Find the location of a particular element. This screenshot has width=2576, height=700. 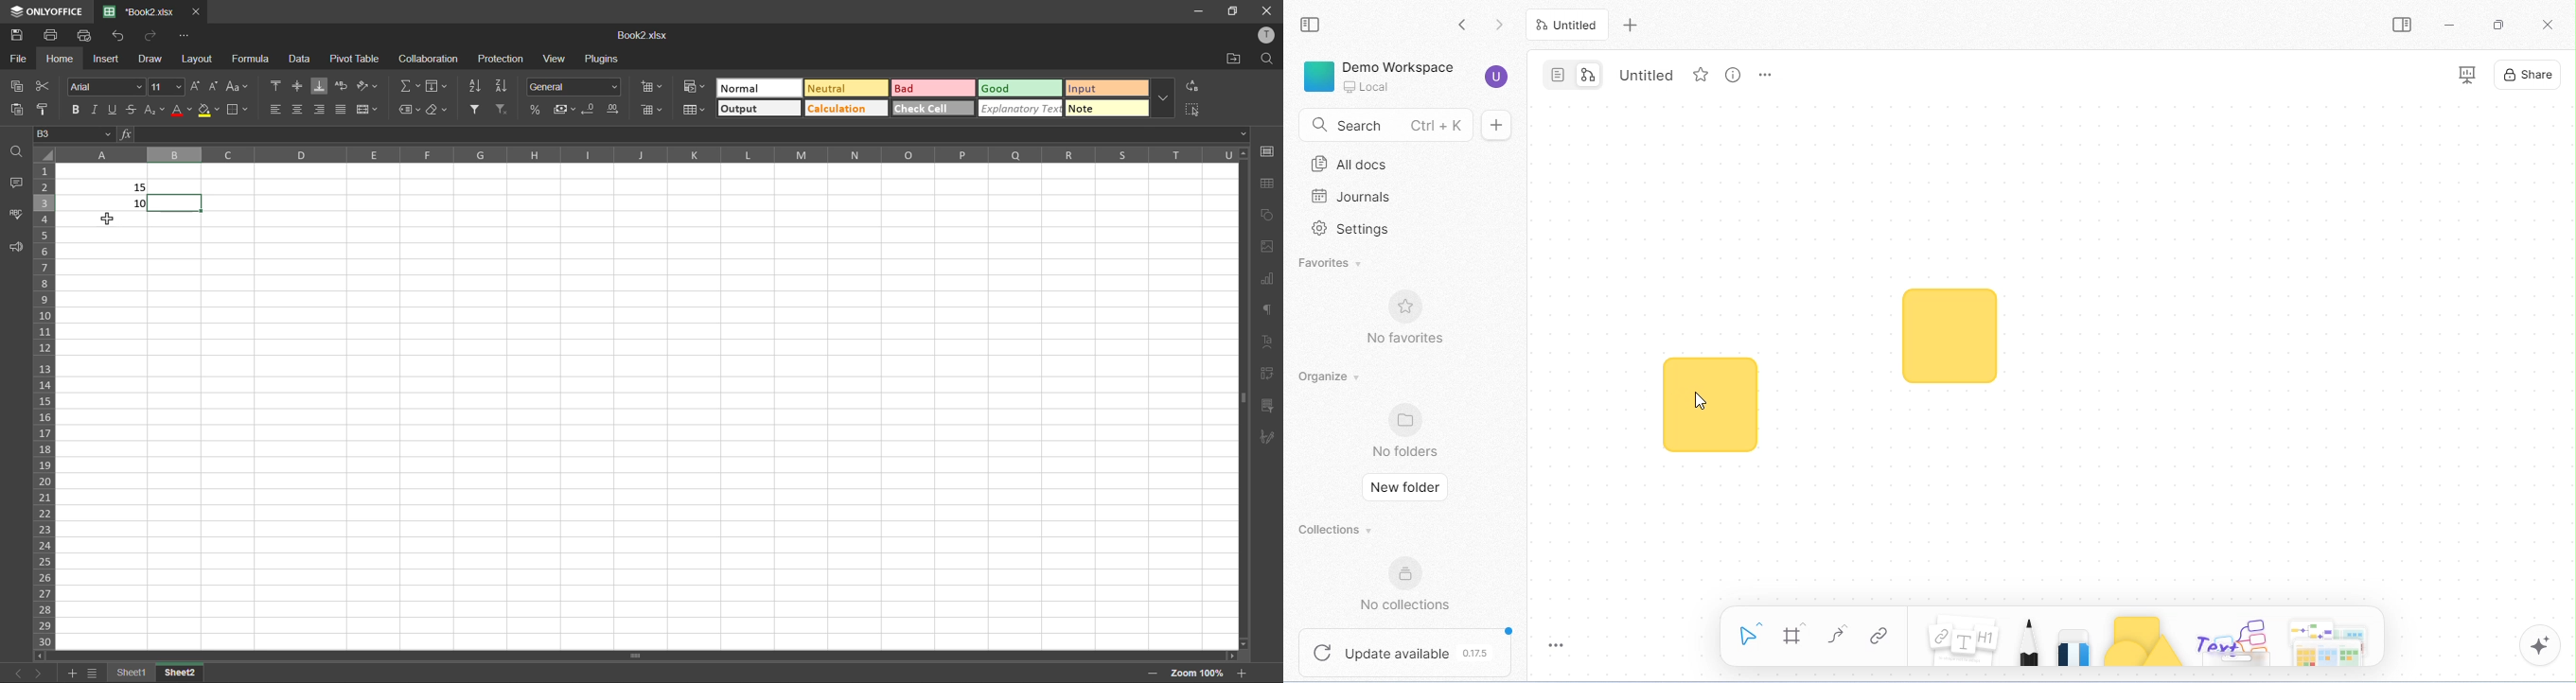

copy is located at coordinates (21, 86).